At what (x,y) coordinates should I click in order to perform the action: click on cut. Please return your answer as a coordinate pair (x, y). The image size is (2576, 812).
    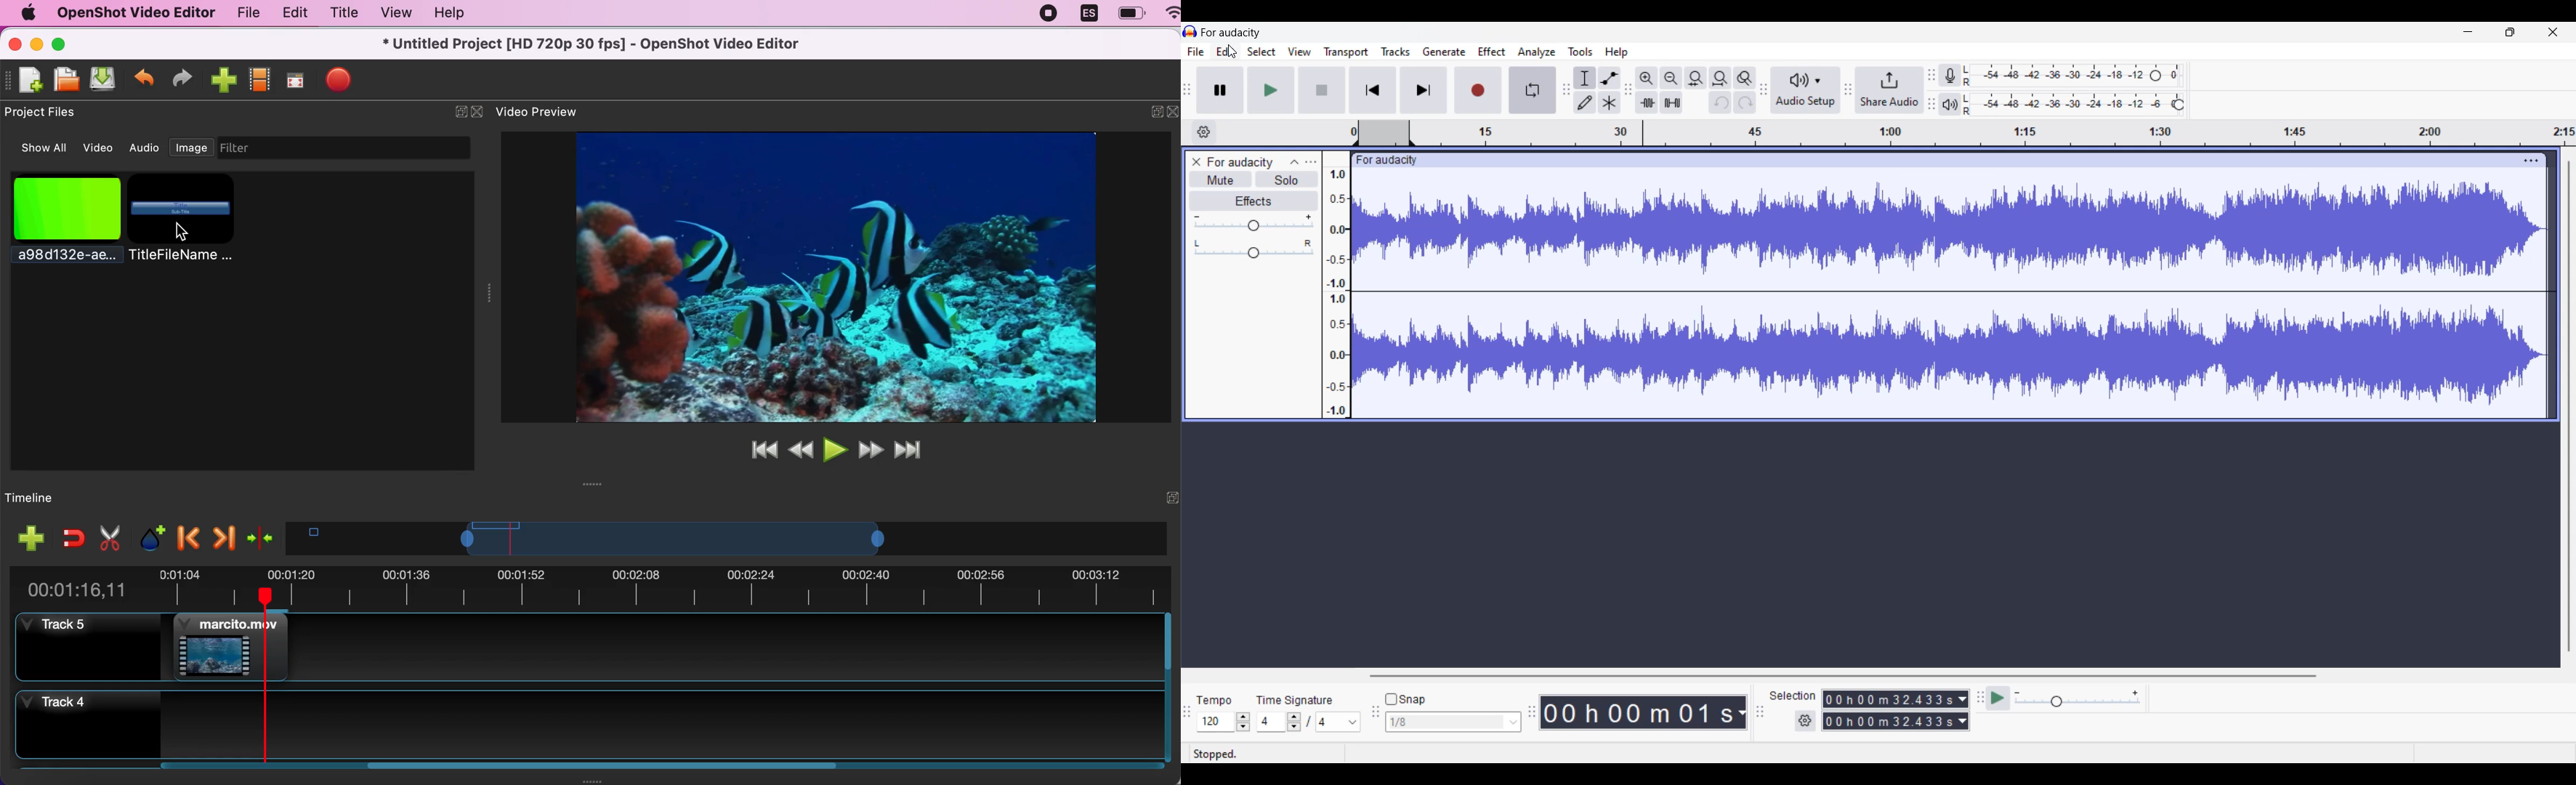
    Looking at the image, I should click on (108, 538).